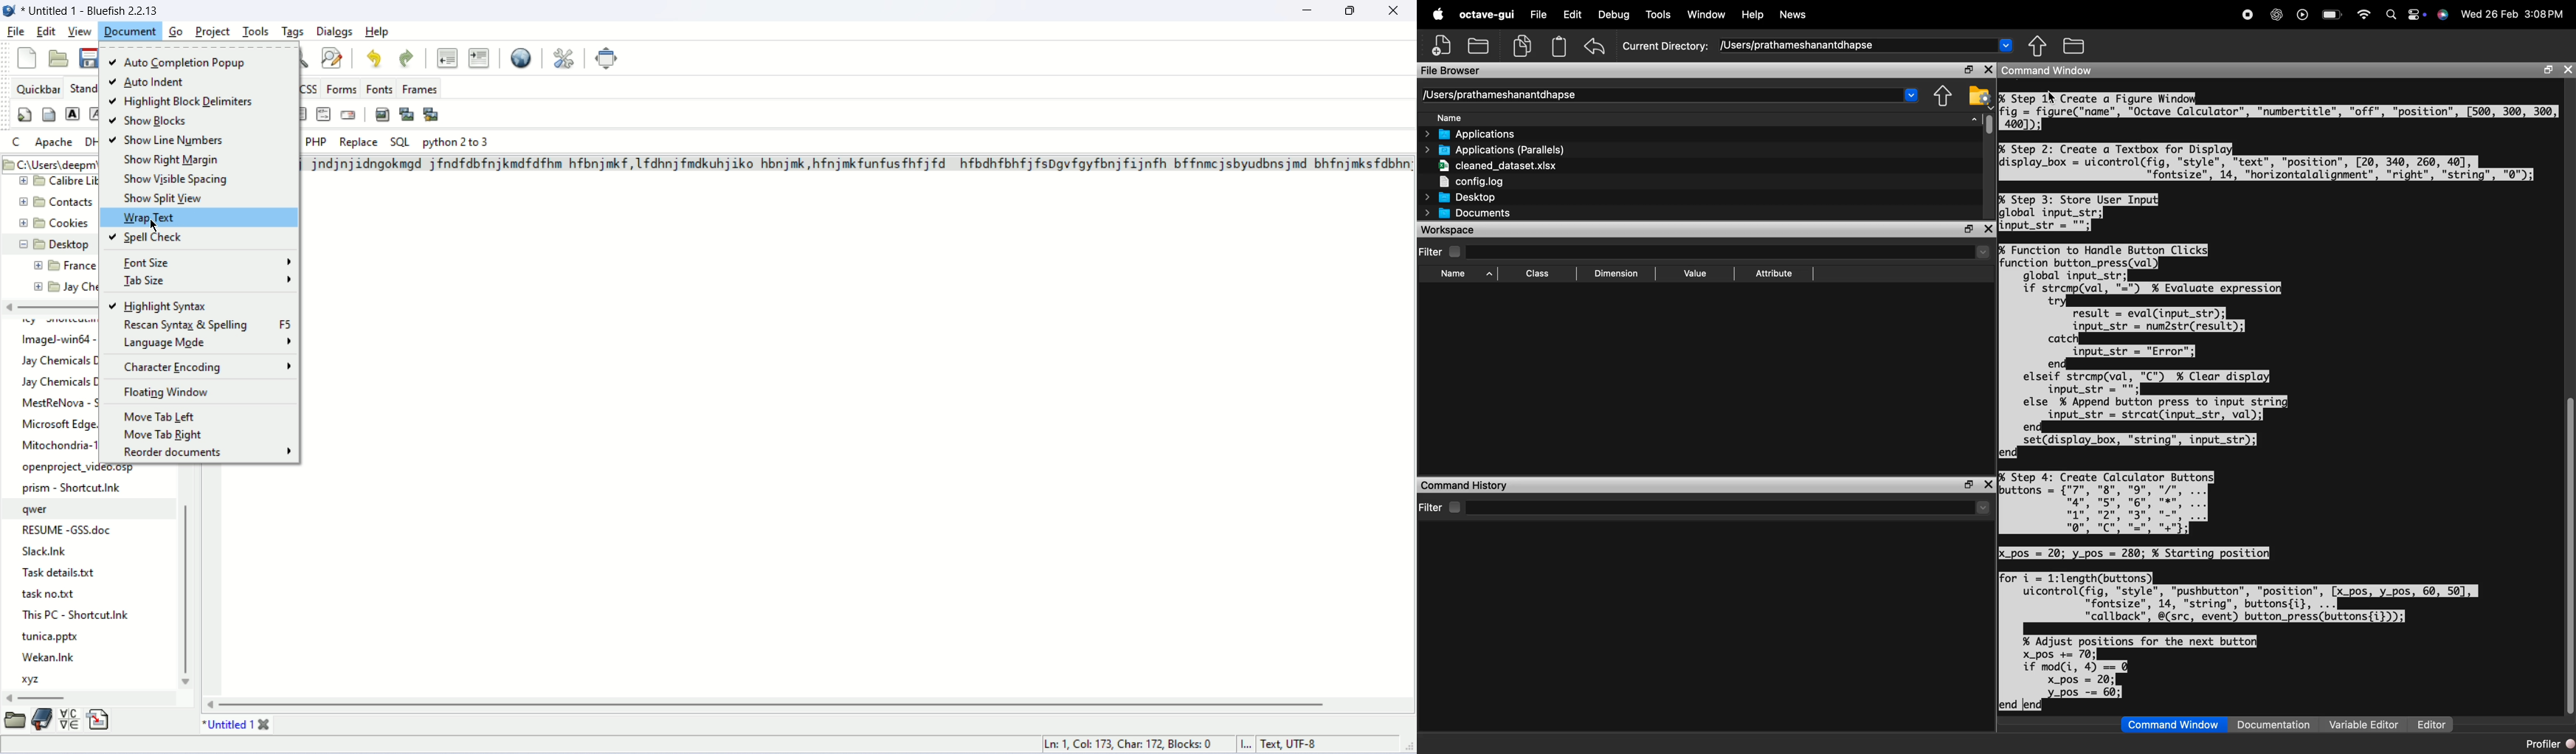 This screenshot has height=756, width=2576. What do you see at coordinates (167, 435) in the screenshot?
I see `move tab right` at bounding box center [167, 435].